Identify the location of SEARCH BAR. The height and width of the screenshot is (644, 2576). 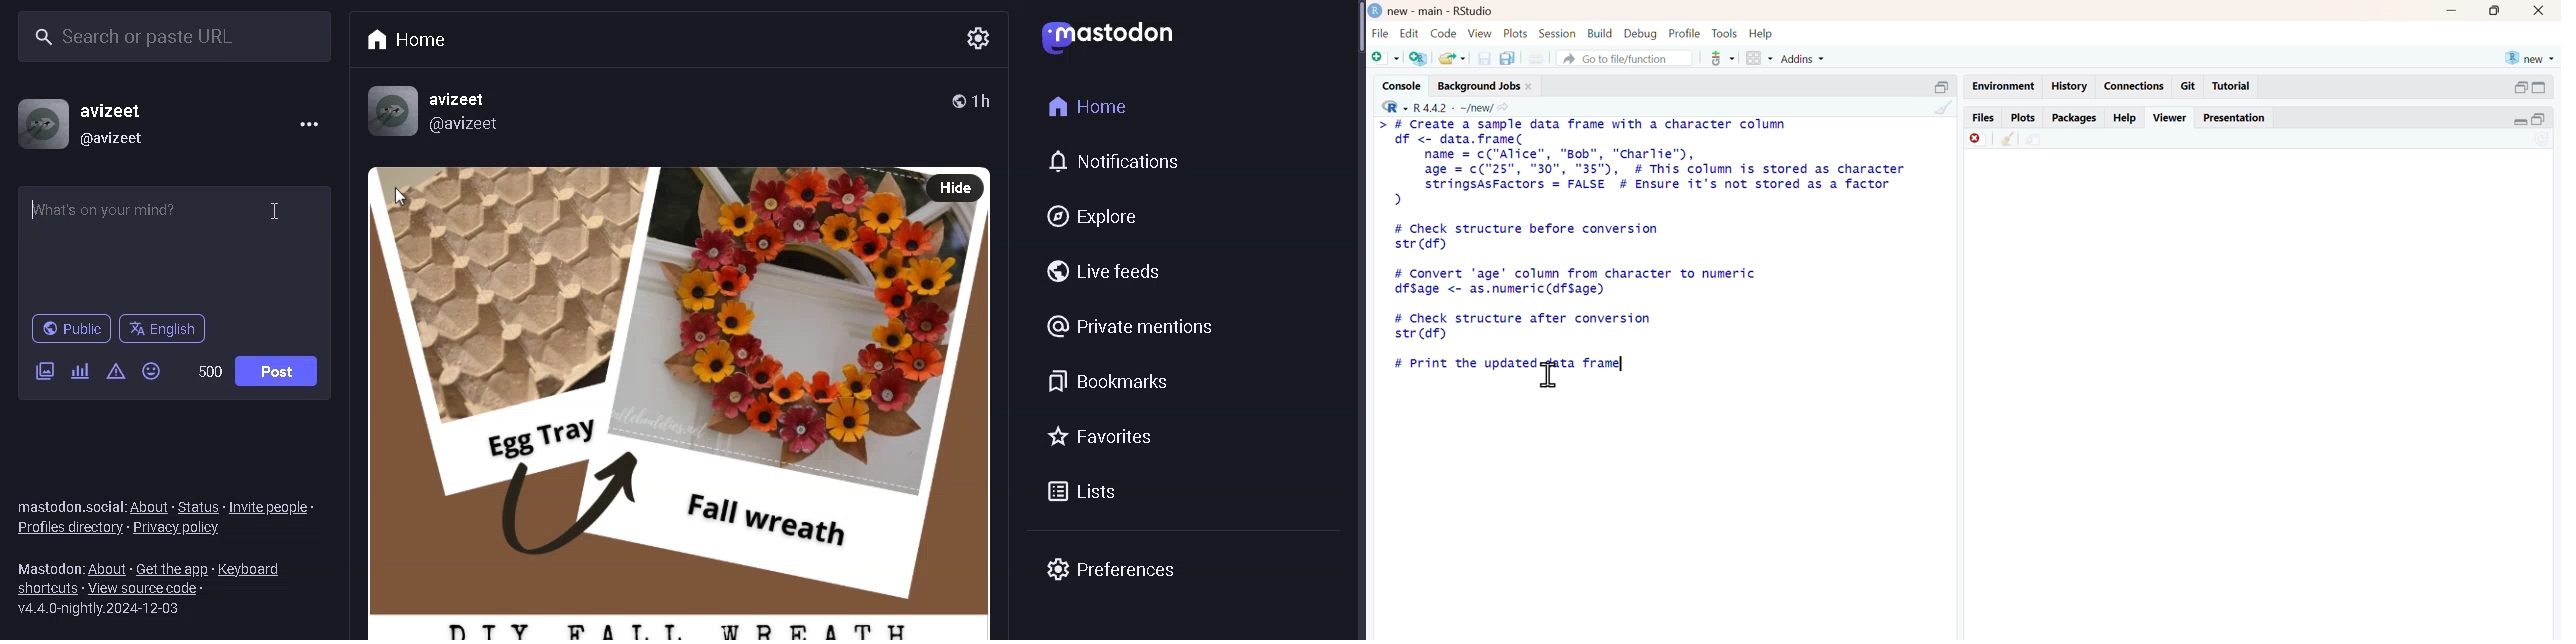
(177, 38).